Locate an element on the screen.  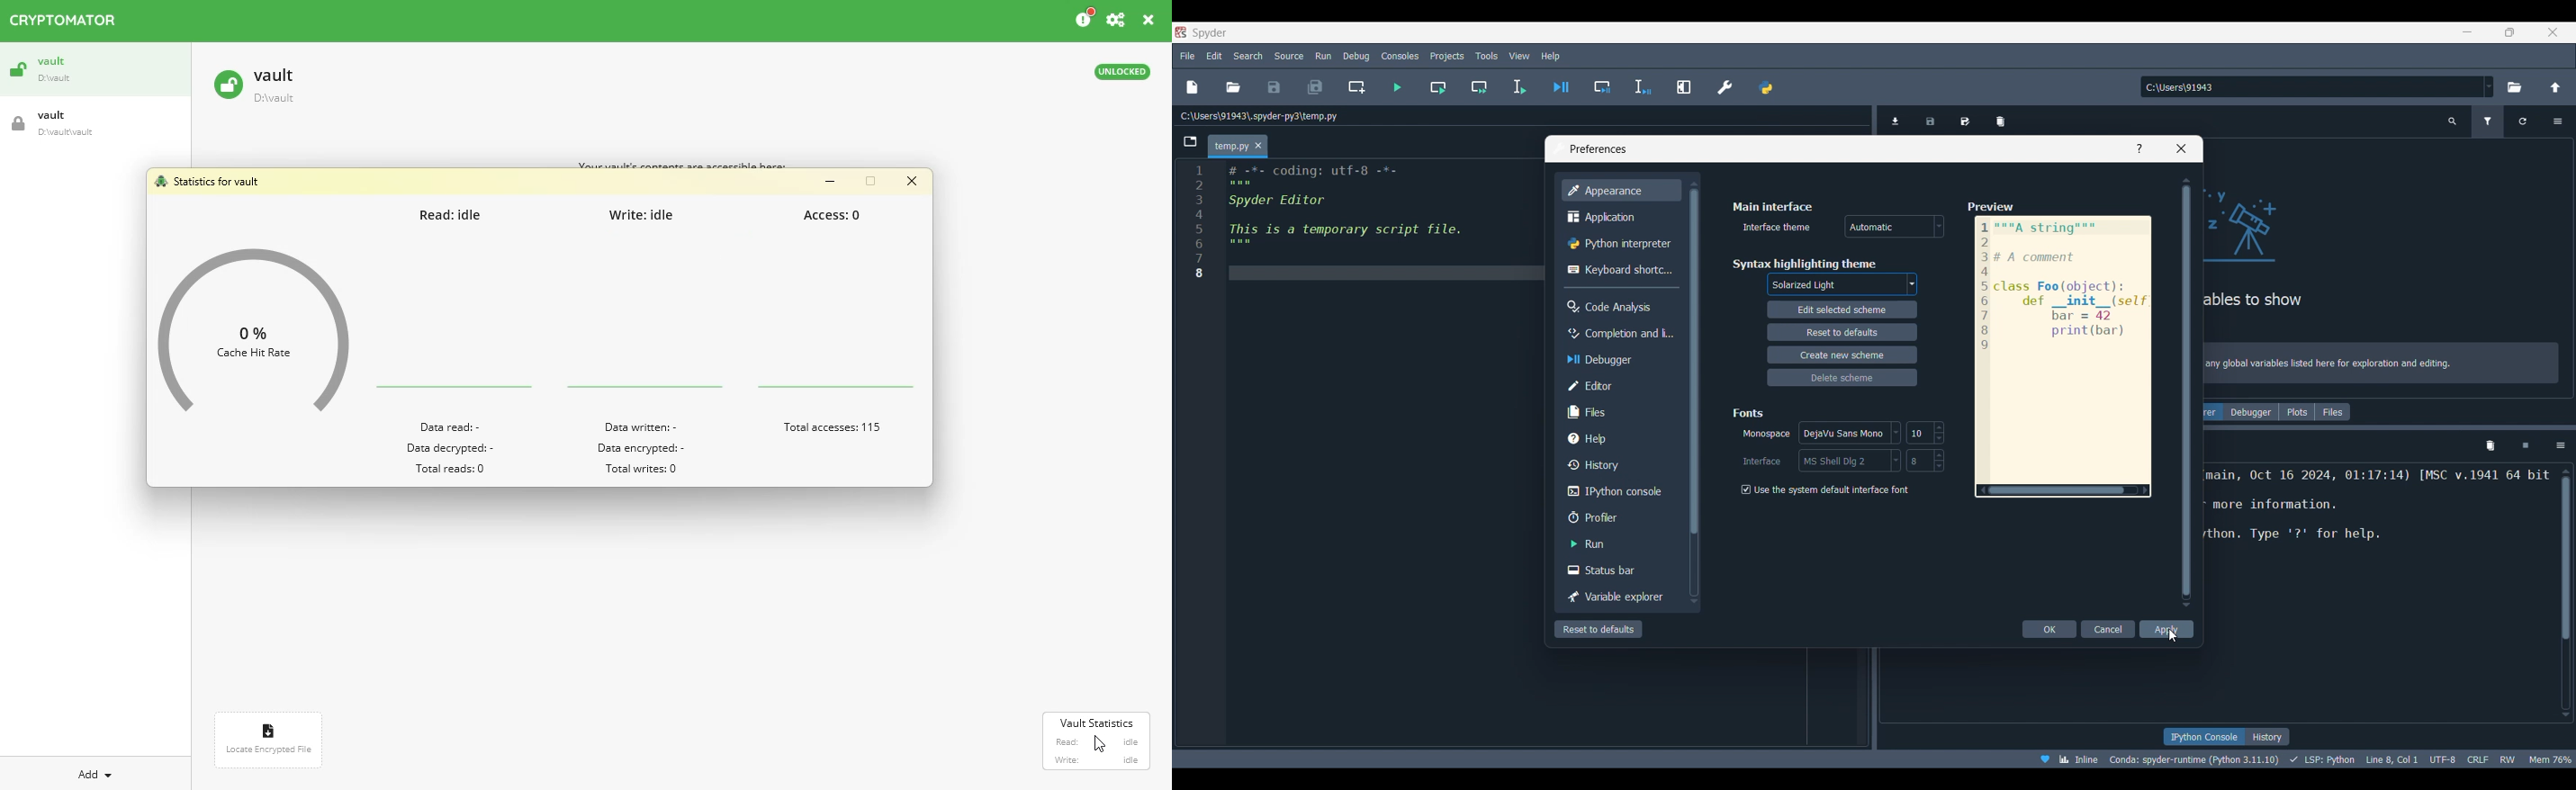
edit selected theme is located at coordinates (1842, 310).